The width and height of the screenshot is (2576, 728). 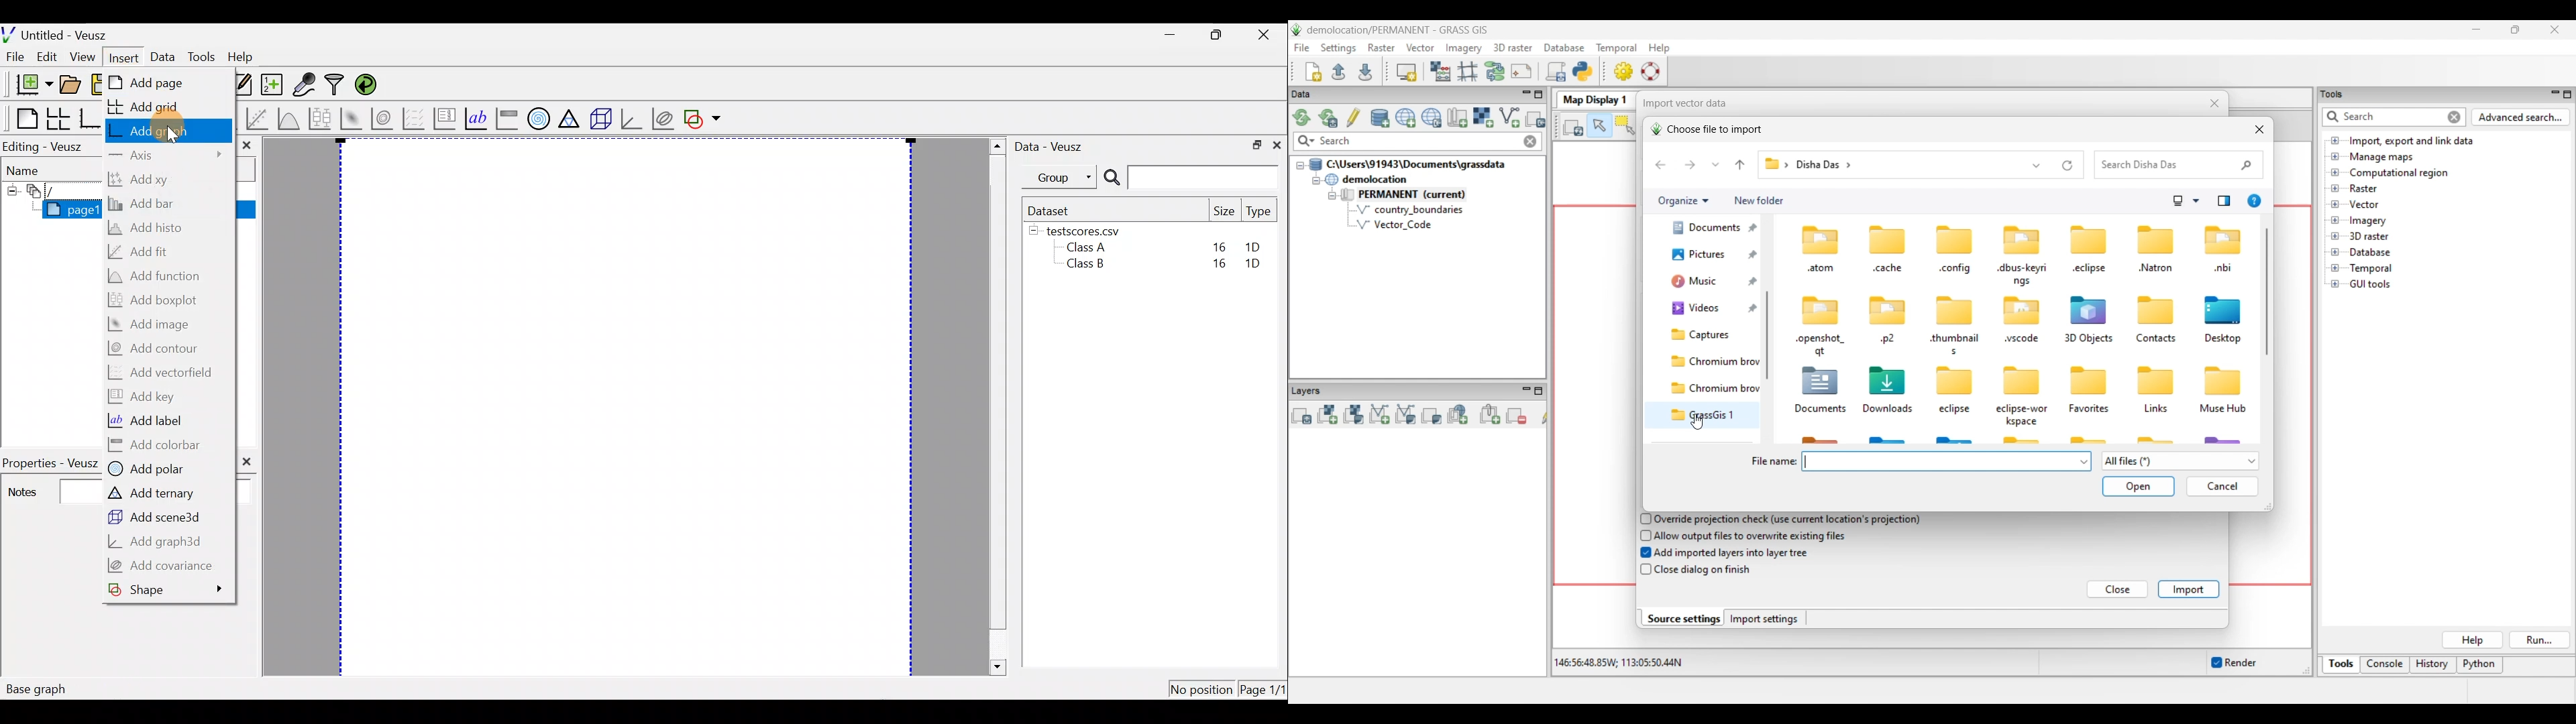 I want to click on Add fit, so click(x=144, y=252).